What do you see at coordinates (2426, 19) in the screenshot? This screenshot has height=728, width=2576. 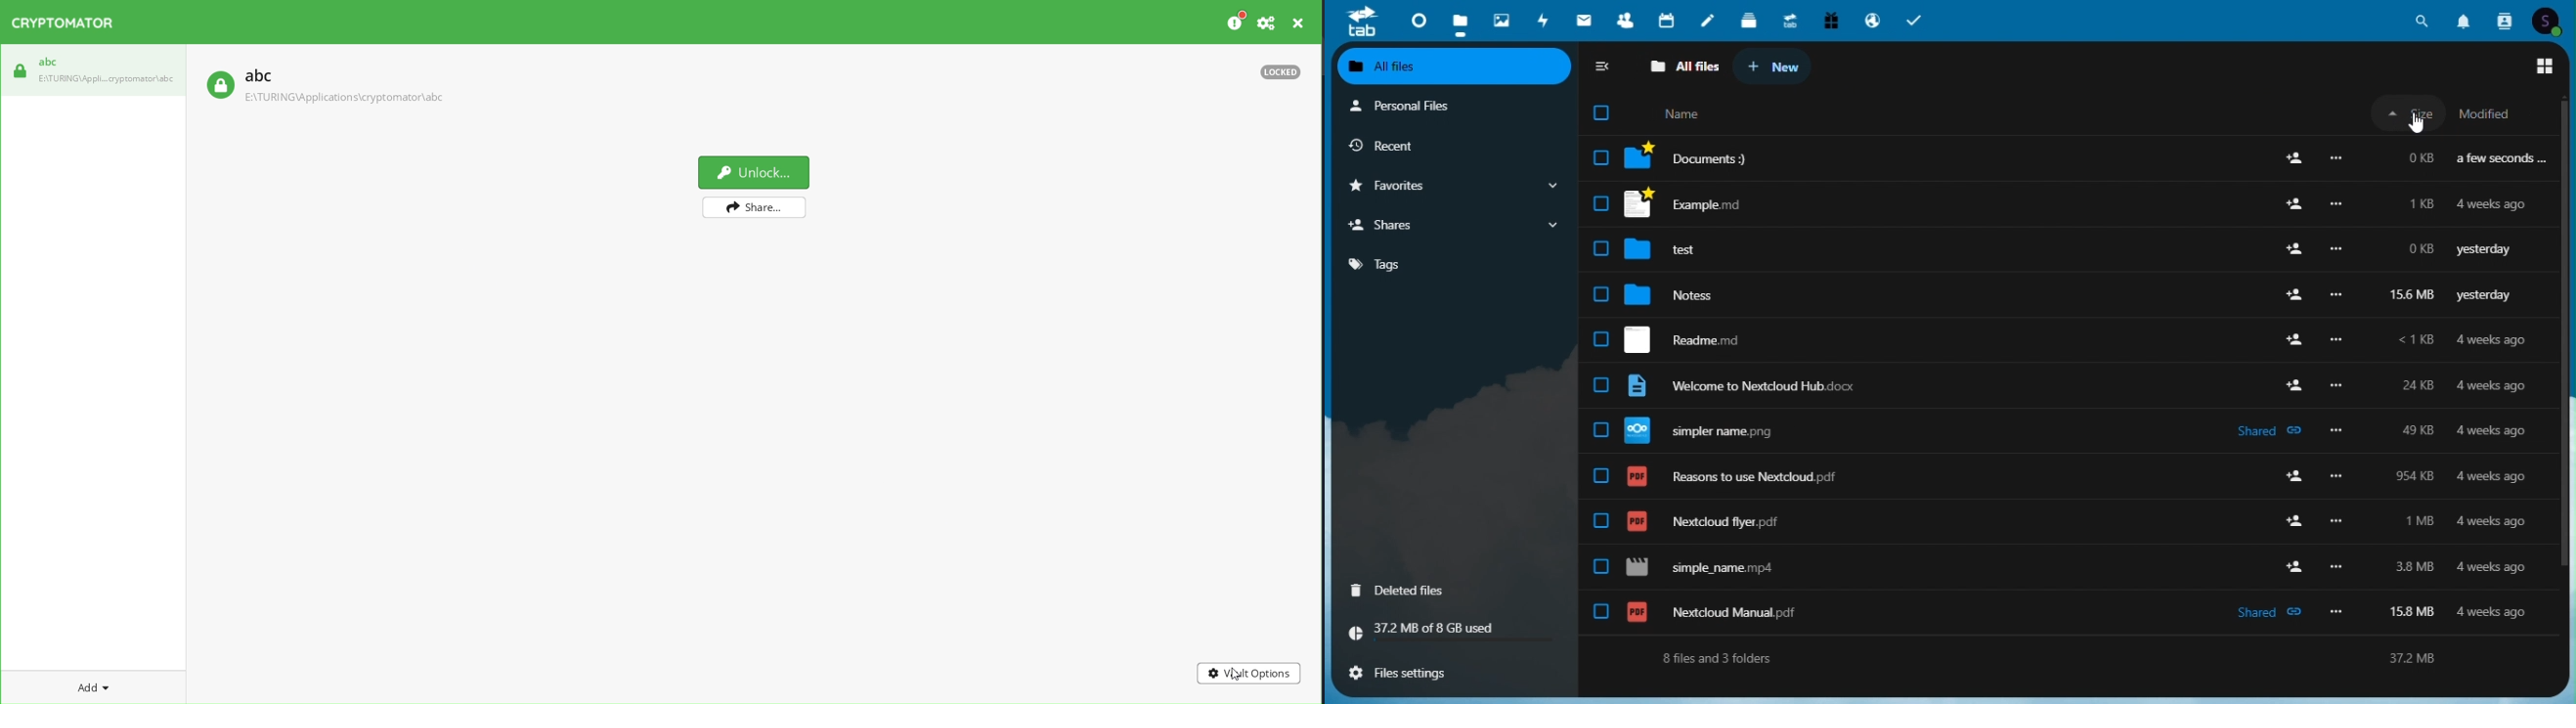 I see `Search` at bounding box center [2426, 19].